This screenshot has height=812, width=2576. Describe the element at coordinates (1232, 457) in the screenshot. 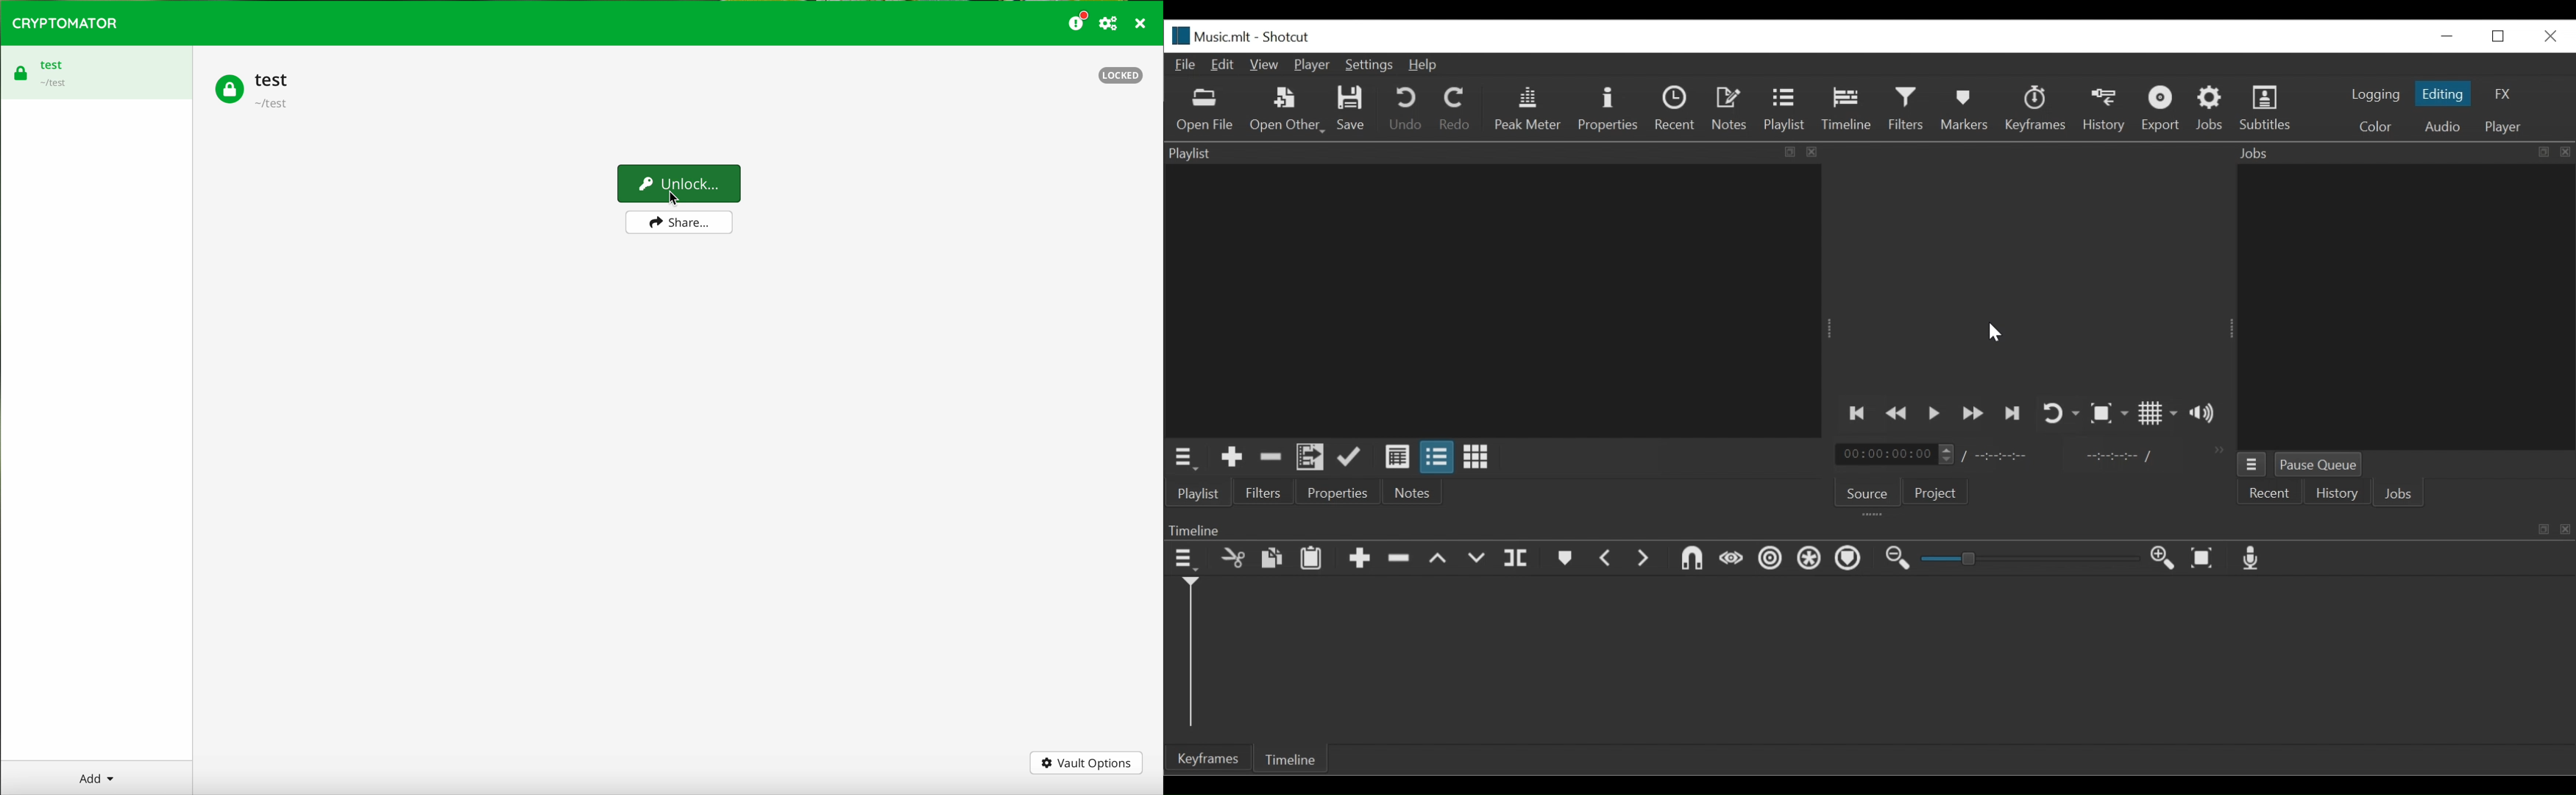

I see `Add the Source to the playlist` at that location.